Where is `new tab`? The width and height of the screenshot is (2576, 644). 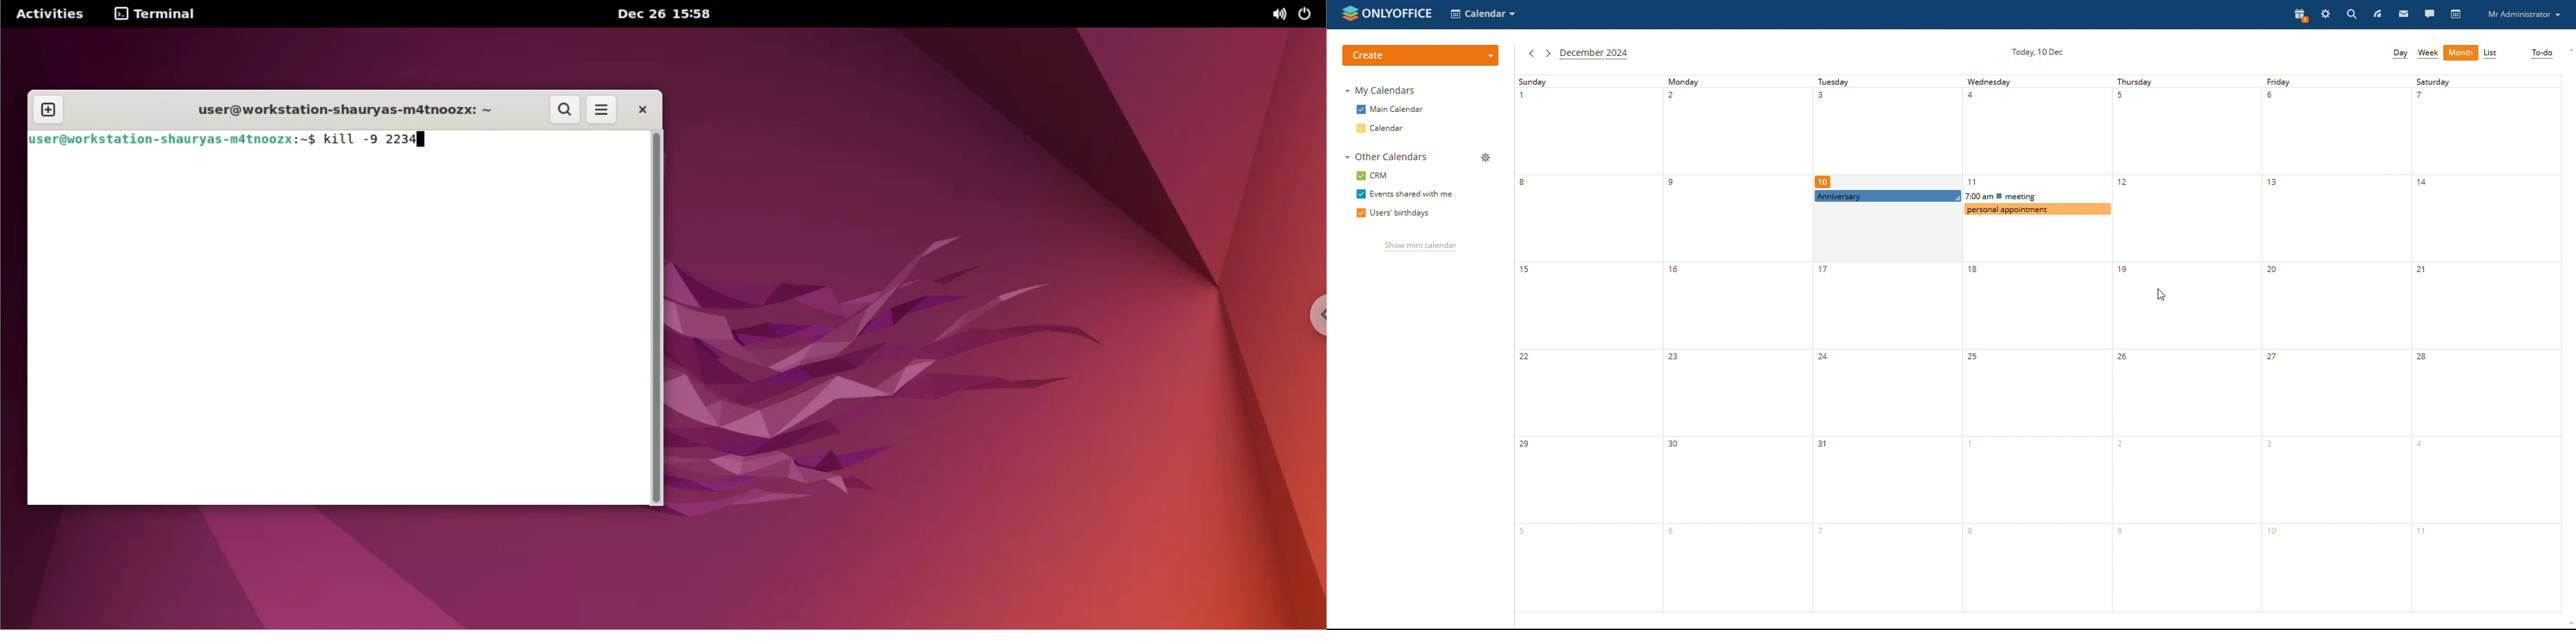
new tab is located at coordinates (46, 111).